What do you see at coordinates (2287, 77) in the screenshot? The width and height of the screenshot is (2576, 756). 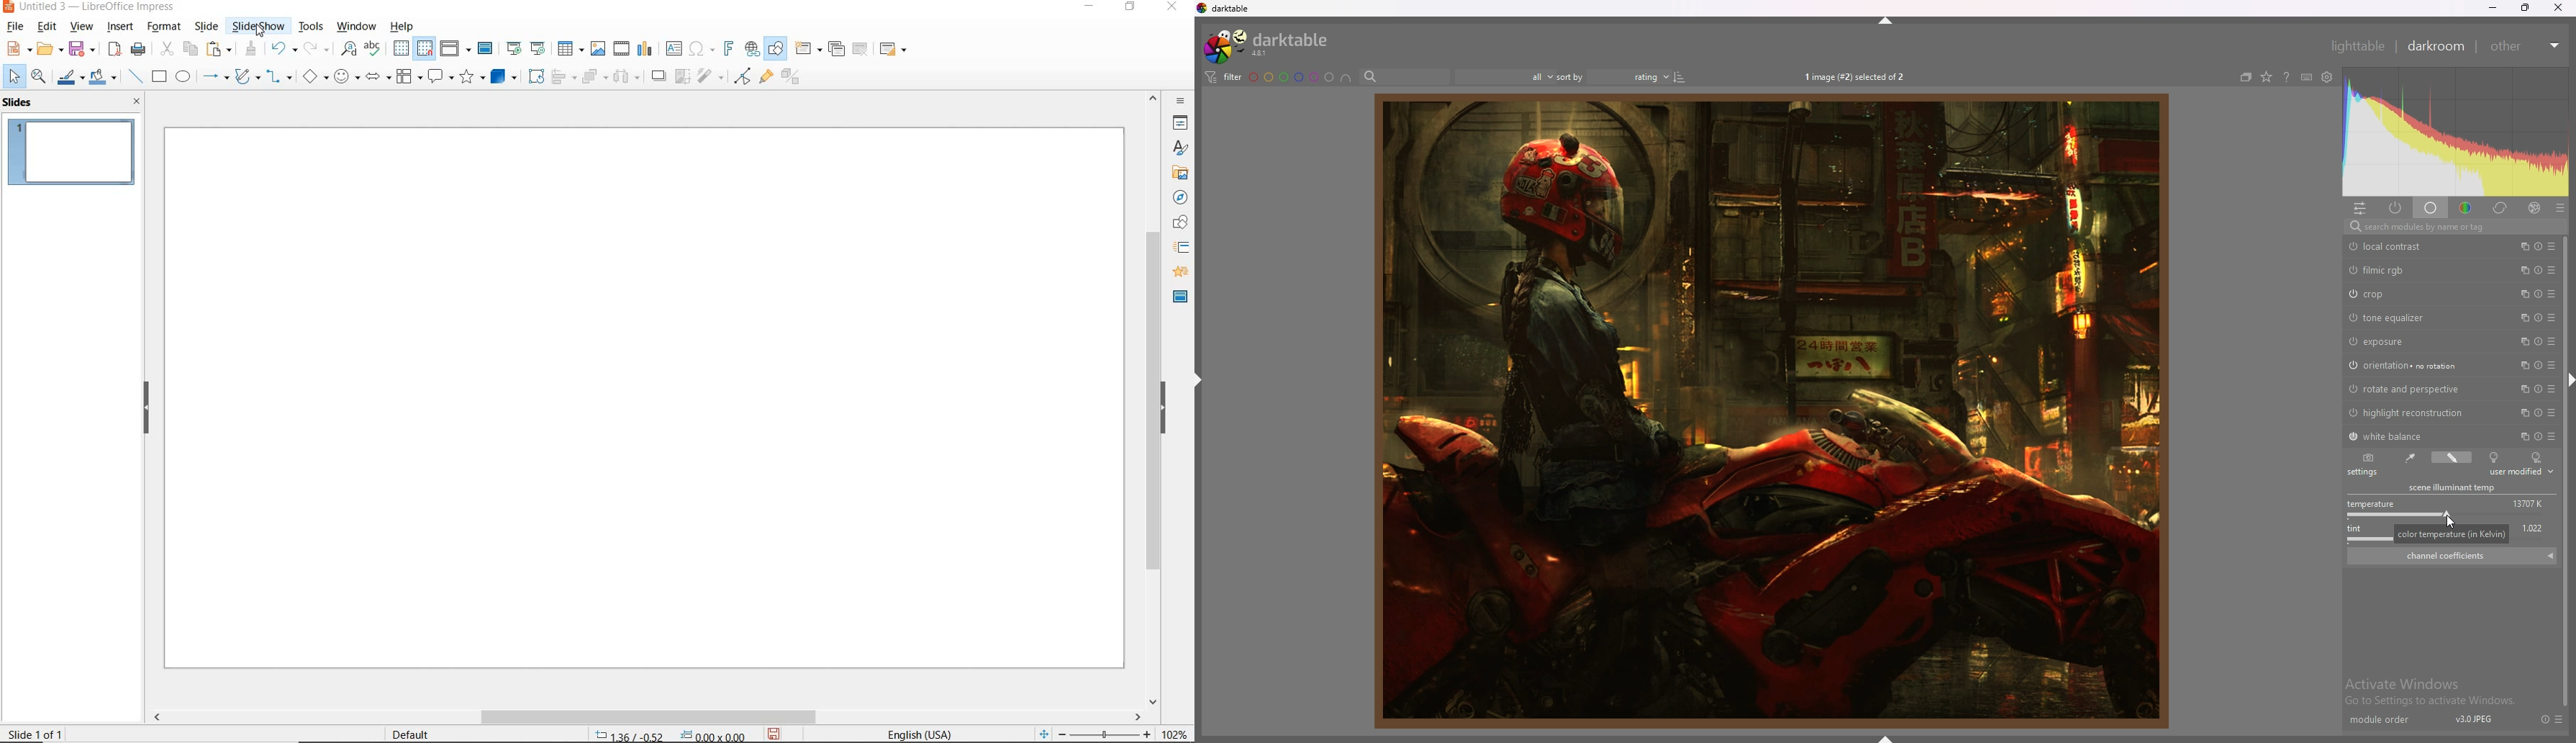 I see `help` at bounding box center [2287, 77].